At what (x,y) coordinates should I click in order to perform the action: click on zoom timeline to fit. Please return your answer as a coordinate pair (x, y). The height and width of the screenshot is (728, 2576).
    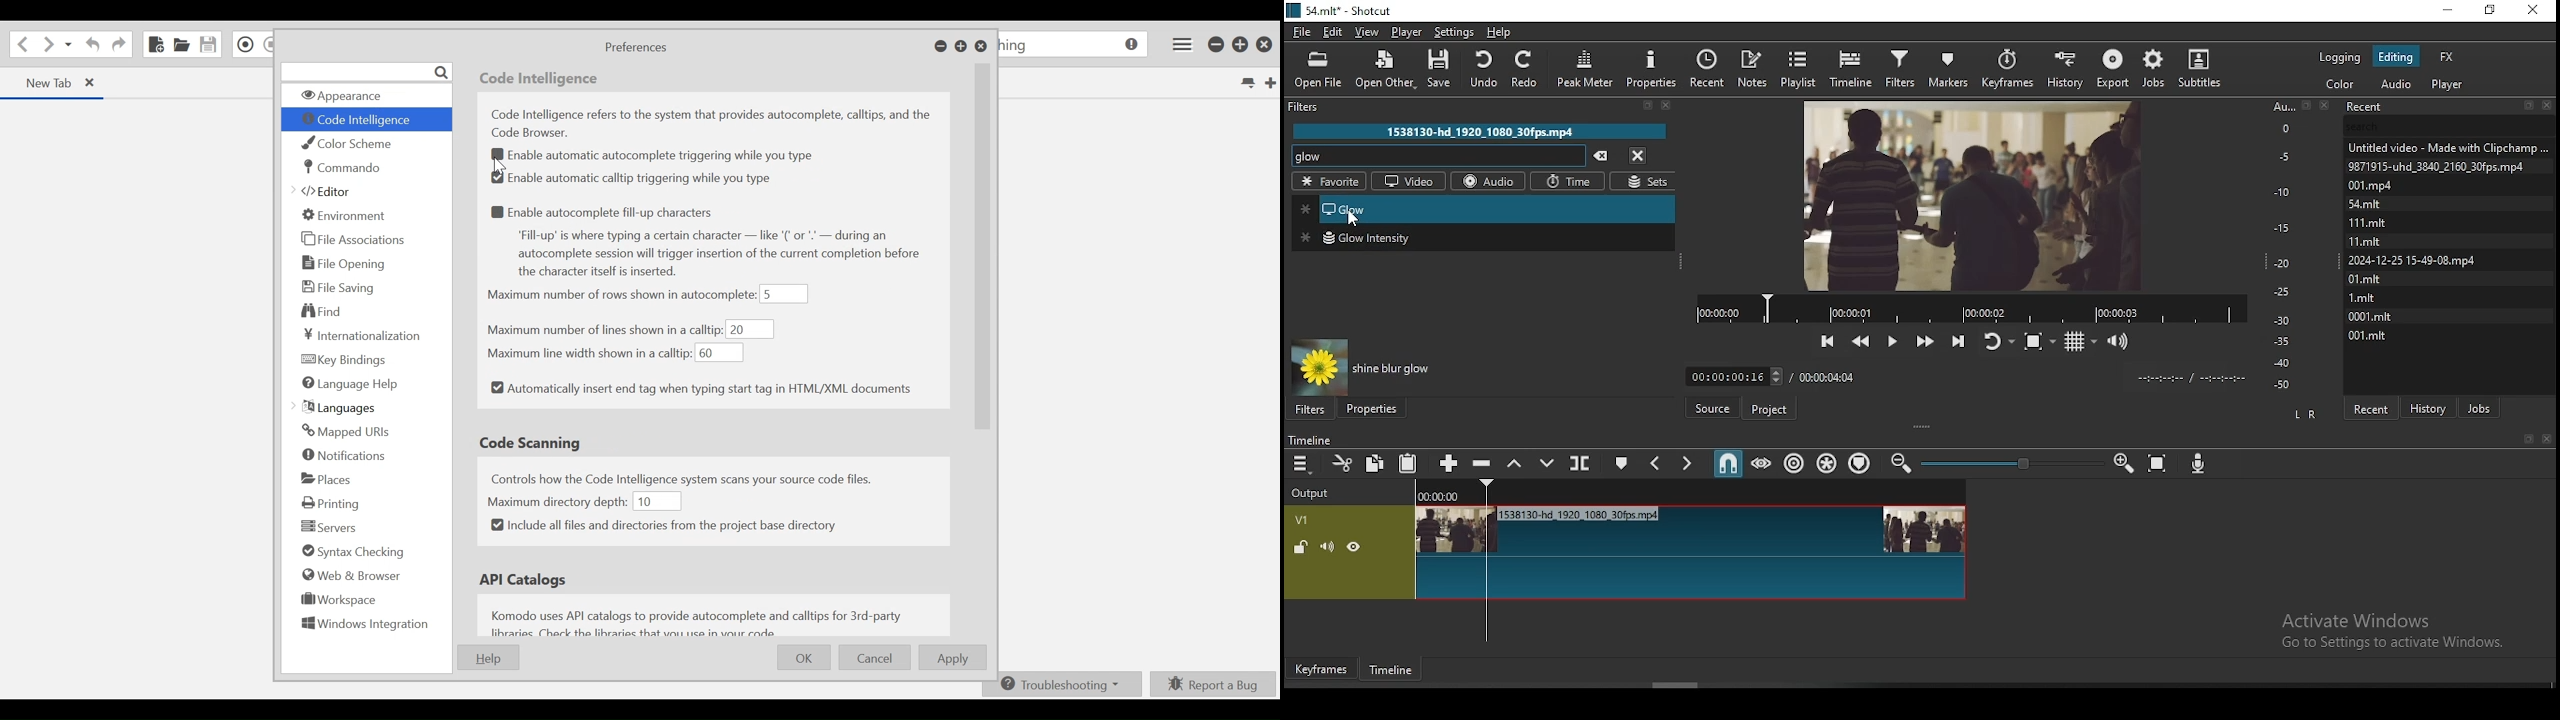
    Looking at the image, I should click on (2159, 464).